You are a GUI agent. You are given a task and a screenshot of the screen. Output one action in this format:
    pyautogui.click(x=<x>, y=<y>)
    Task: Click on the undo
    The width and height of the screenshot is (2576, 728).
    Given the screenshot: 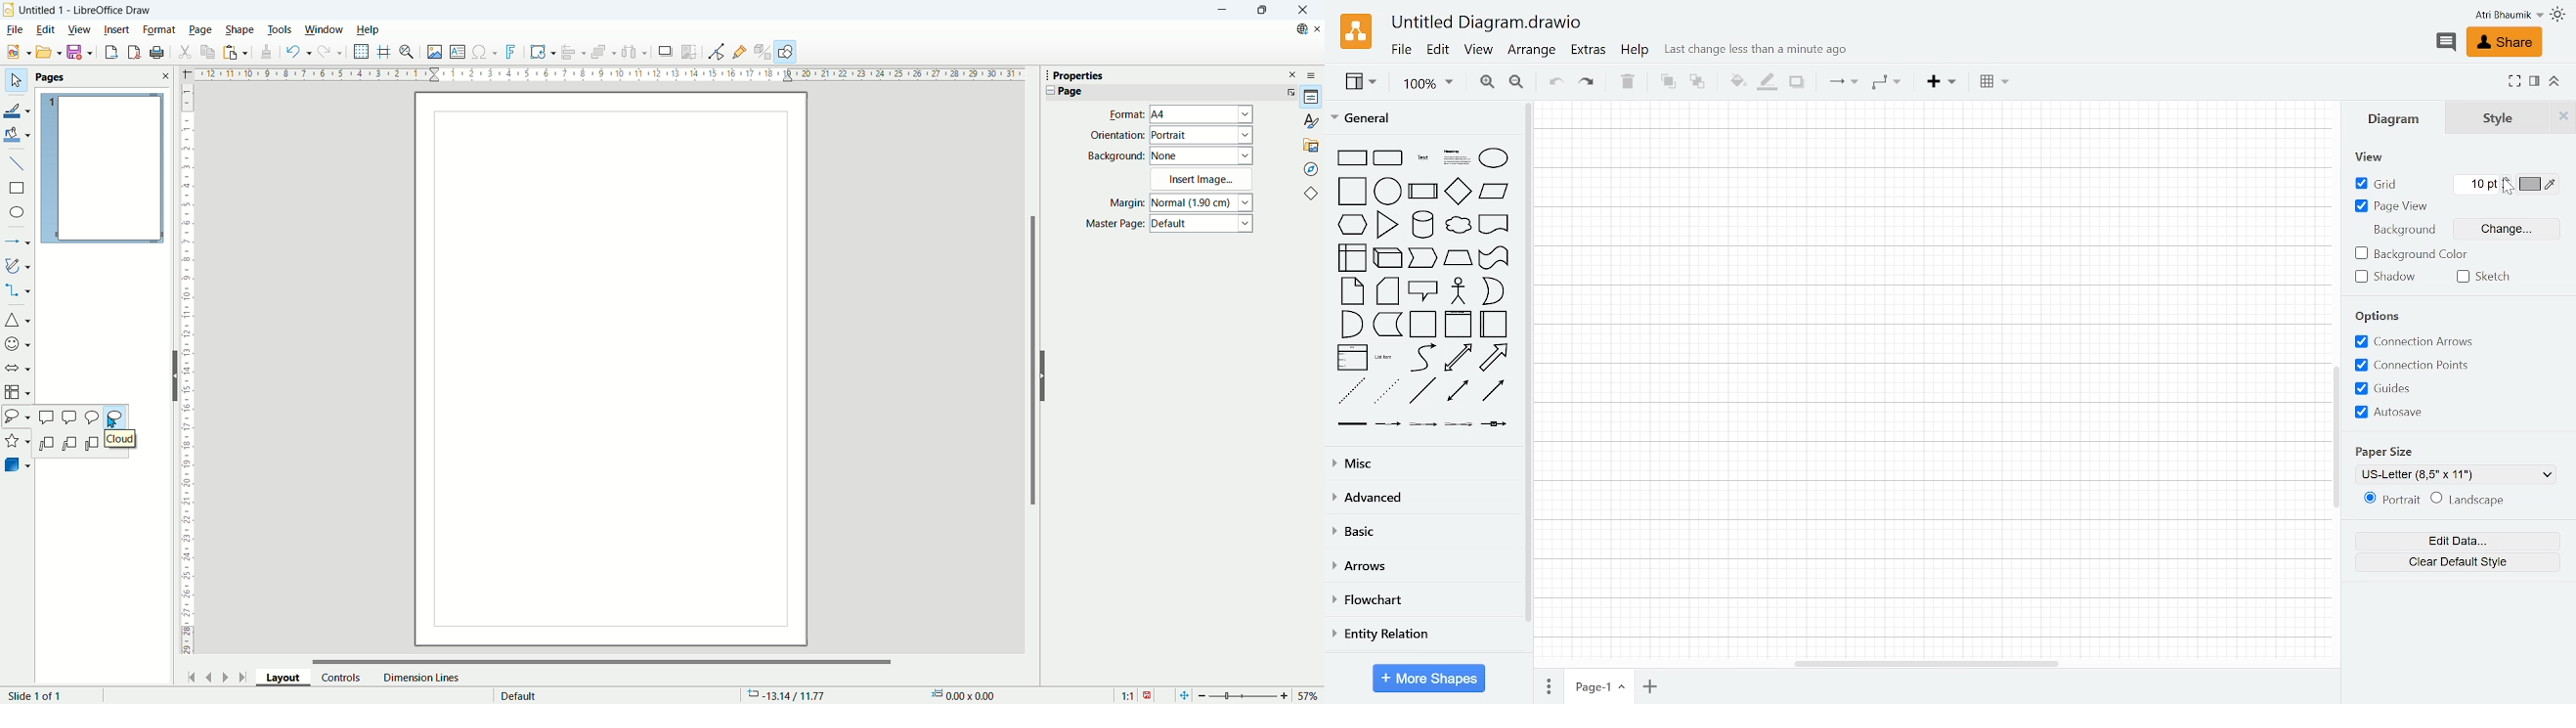 What is the action you would take?
    pyautogui.click(x=296, y=52)
    